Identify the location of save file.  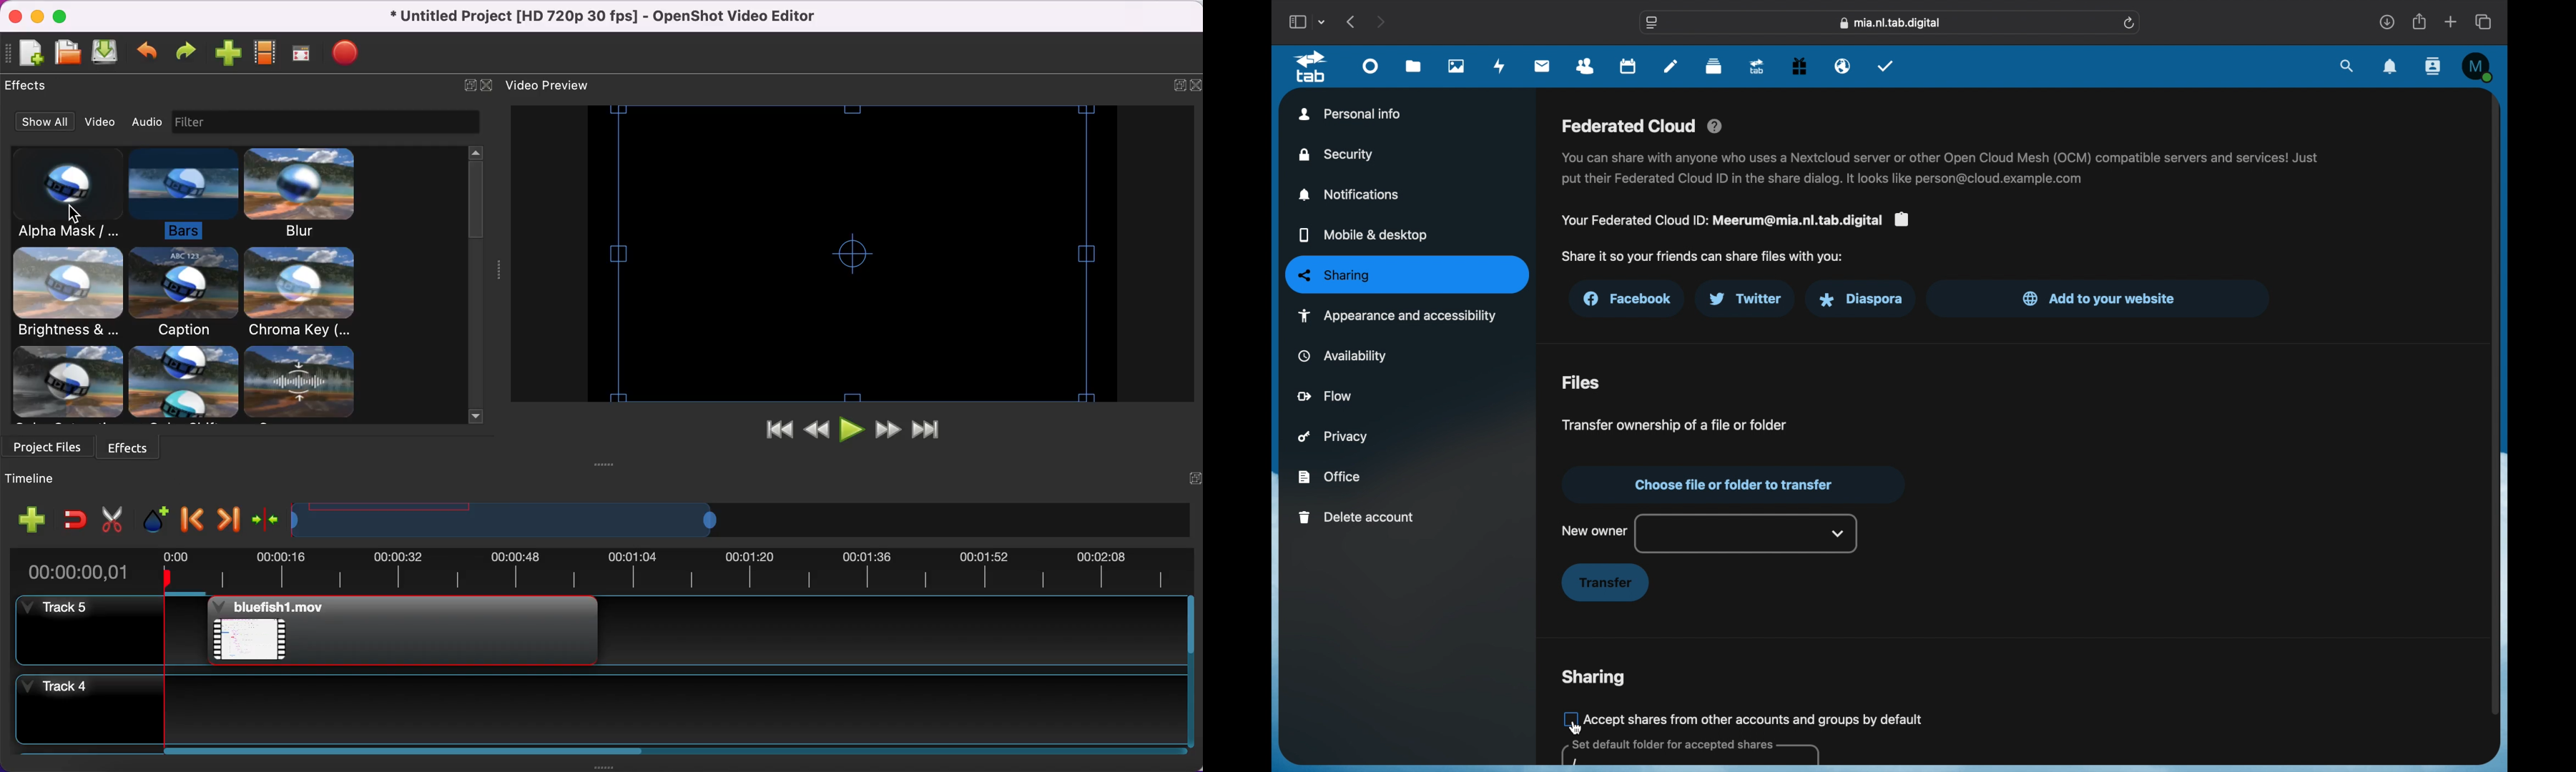
(108, 54).